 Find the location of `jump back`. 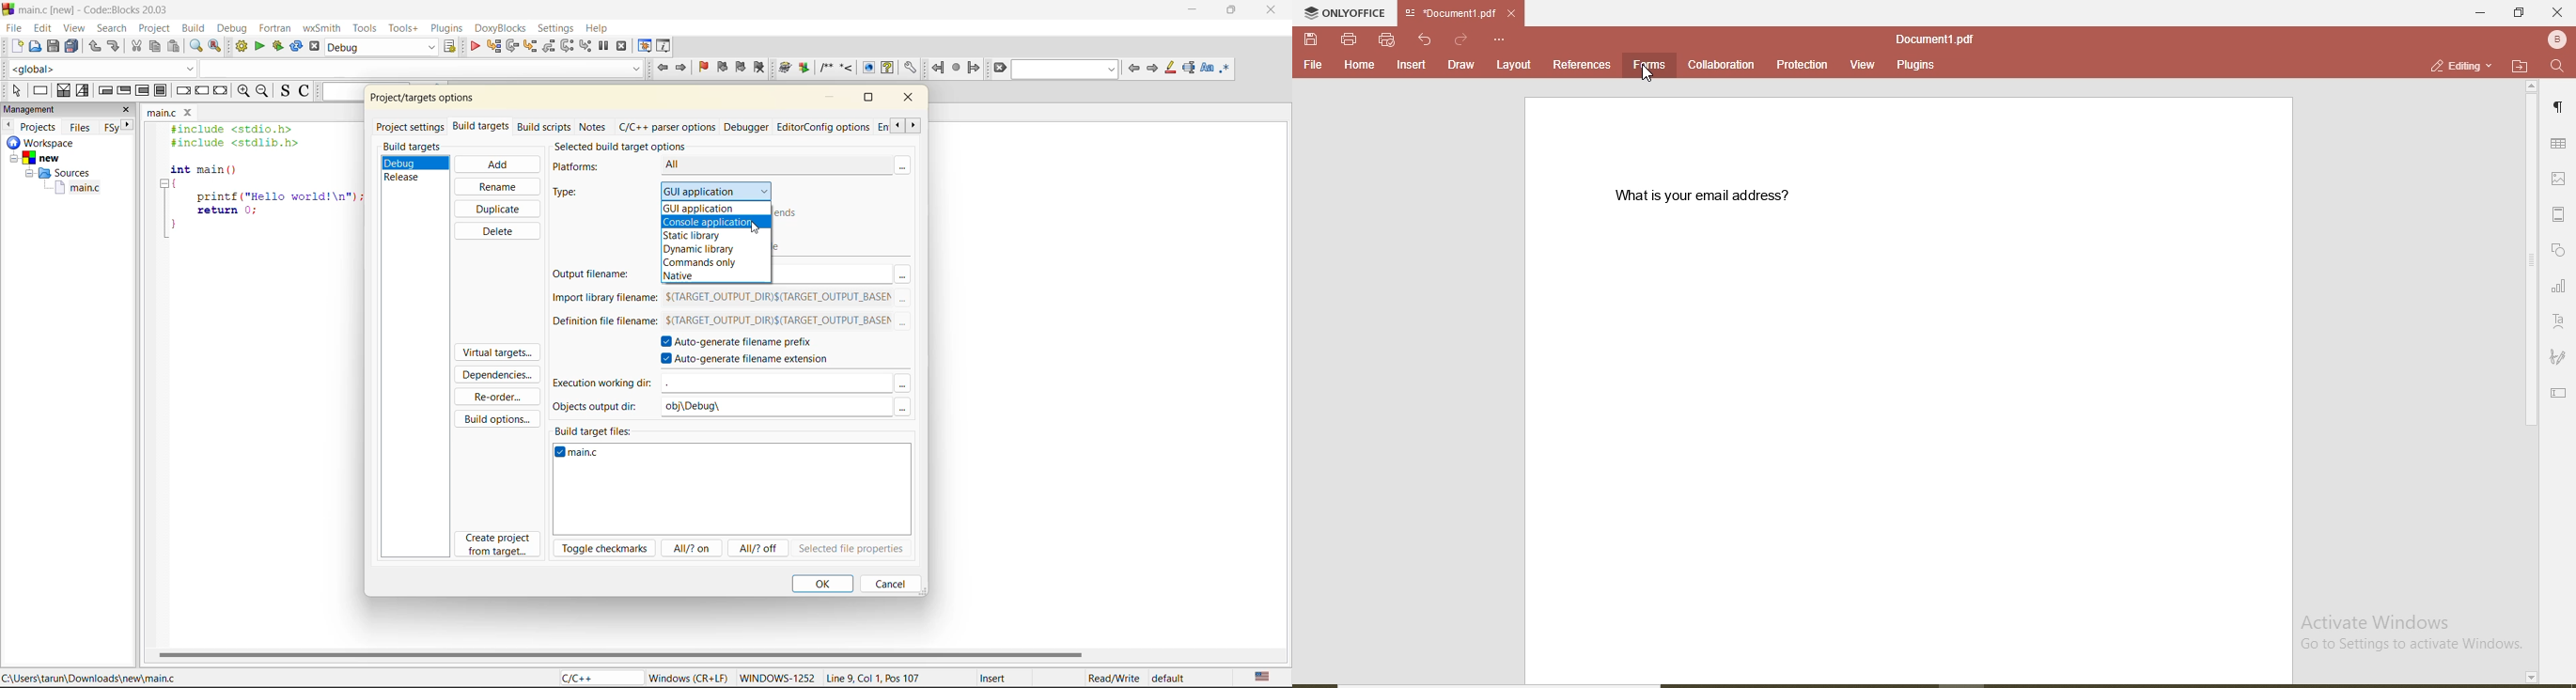

jump back is located at coordinates (662, 69).